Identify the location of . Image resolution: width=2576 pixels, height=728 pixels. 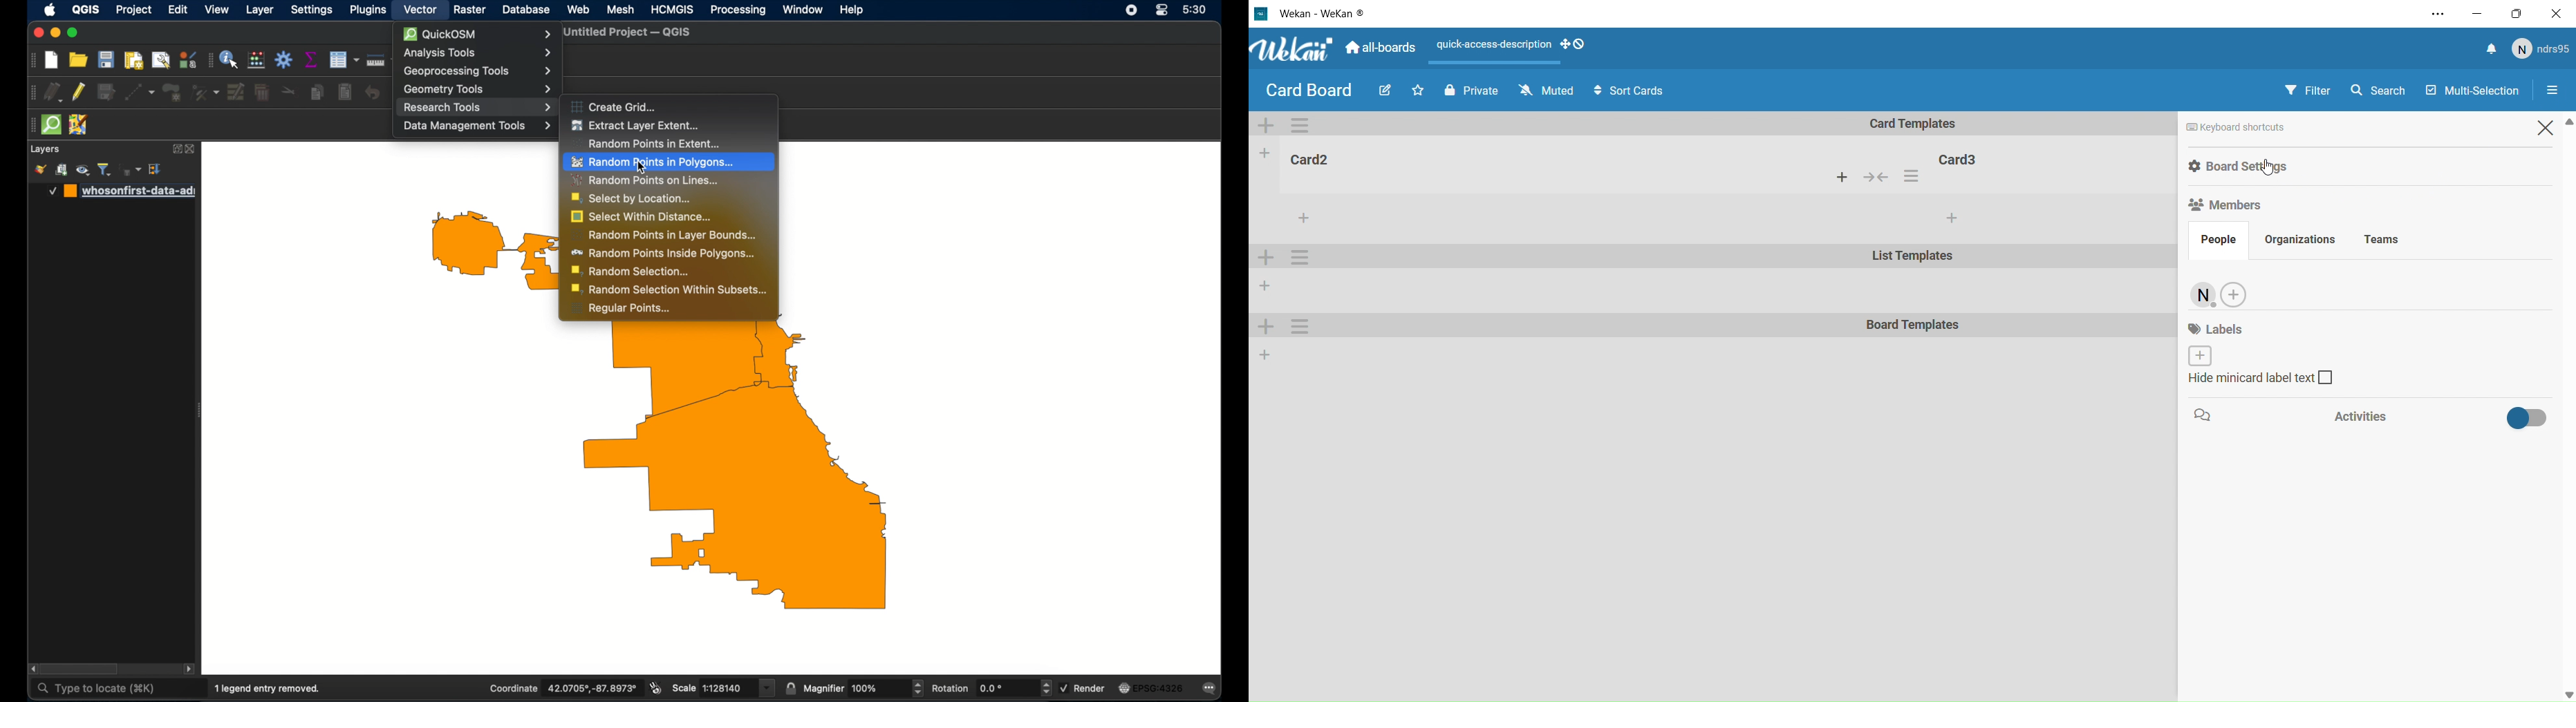
(1329, 162).